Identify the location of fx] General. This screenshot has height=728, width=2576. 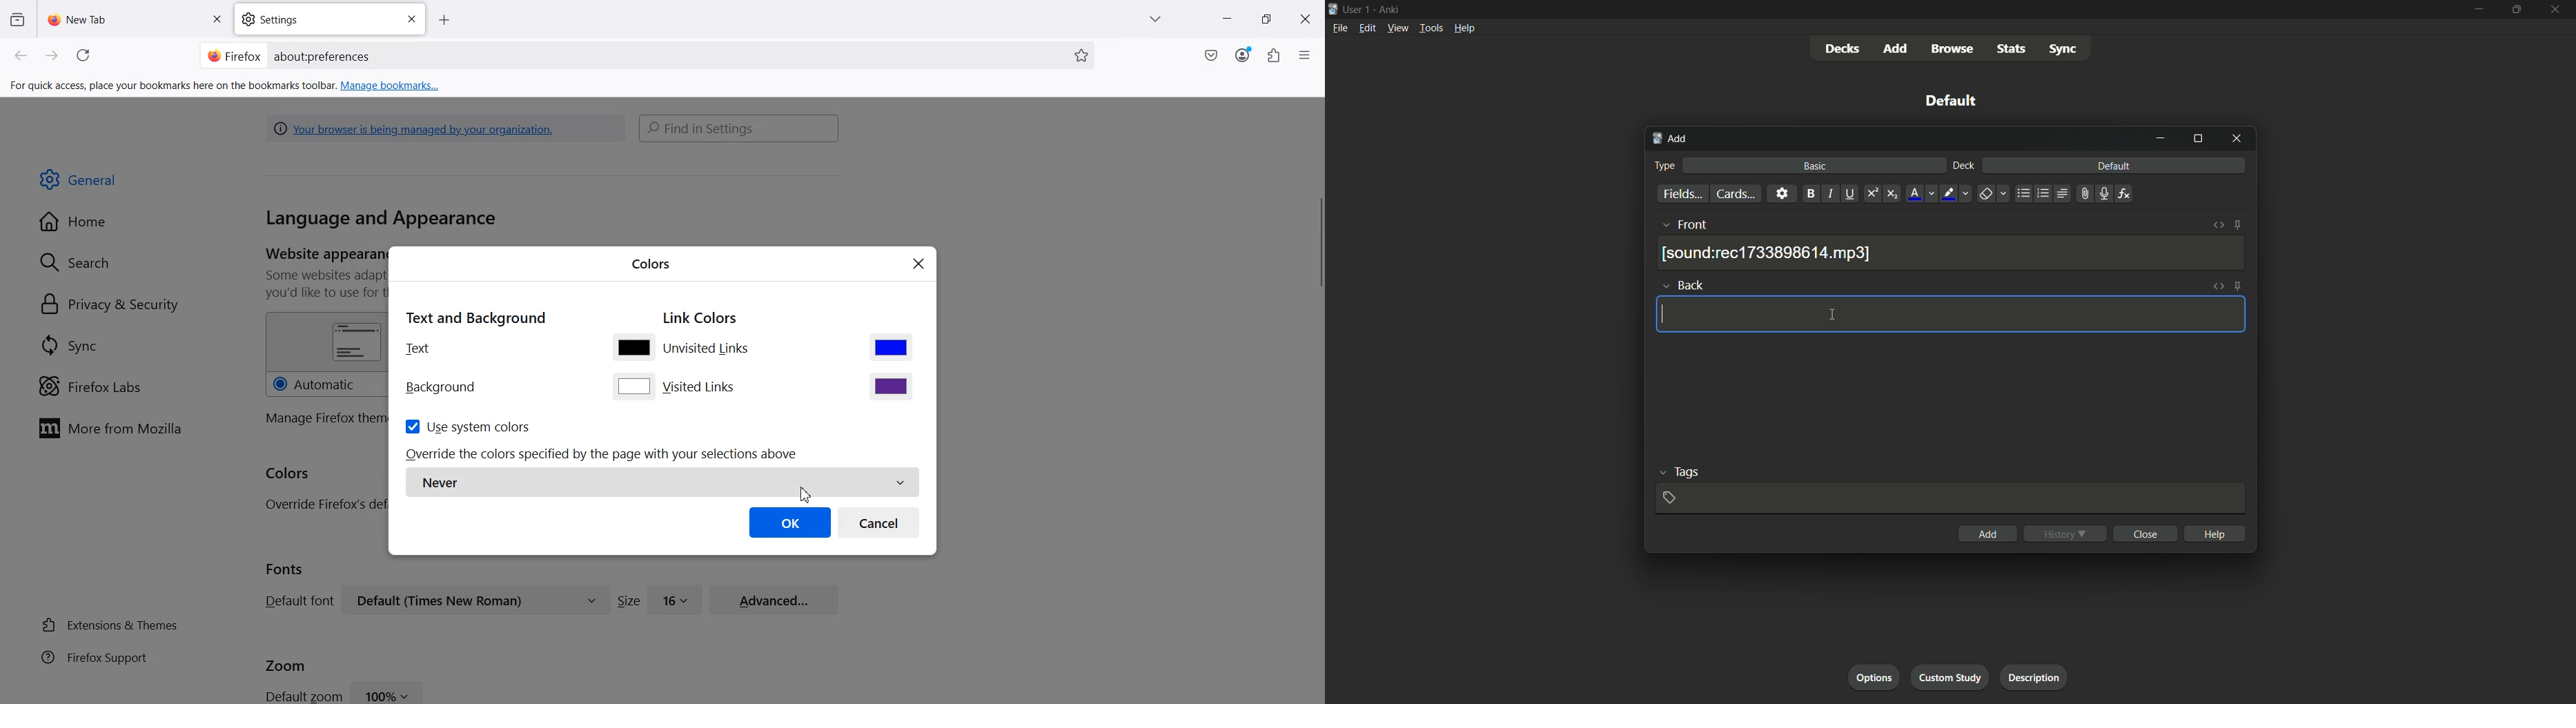
(79, 180).